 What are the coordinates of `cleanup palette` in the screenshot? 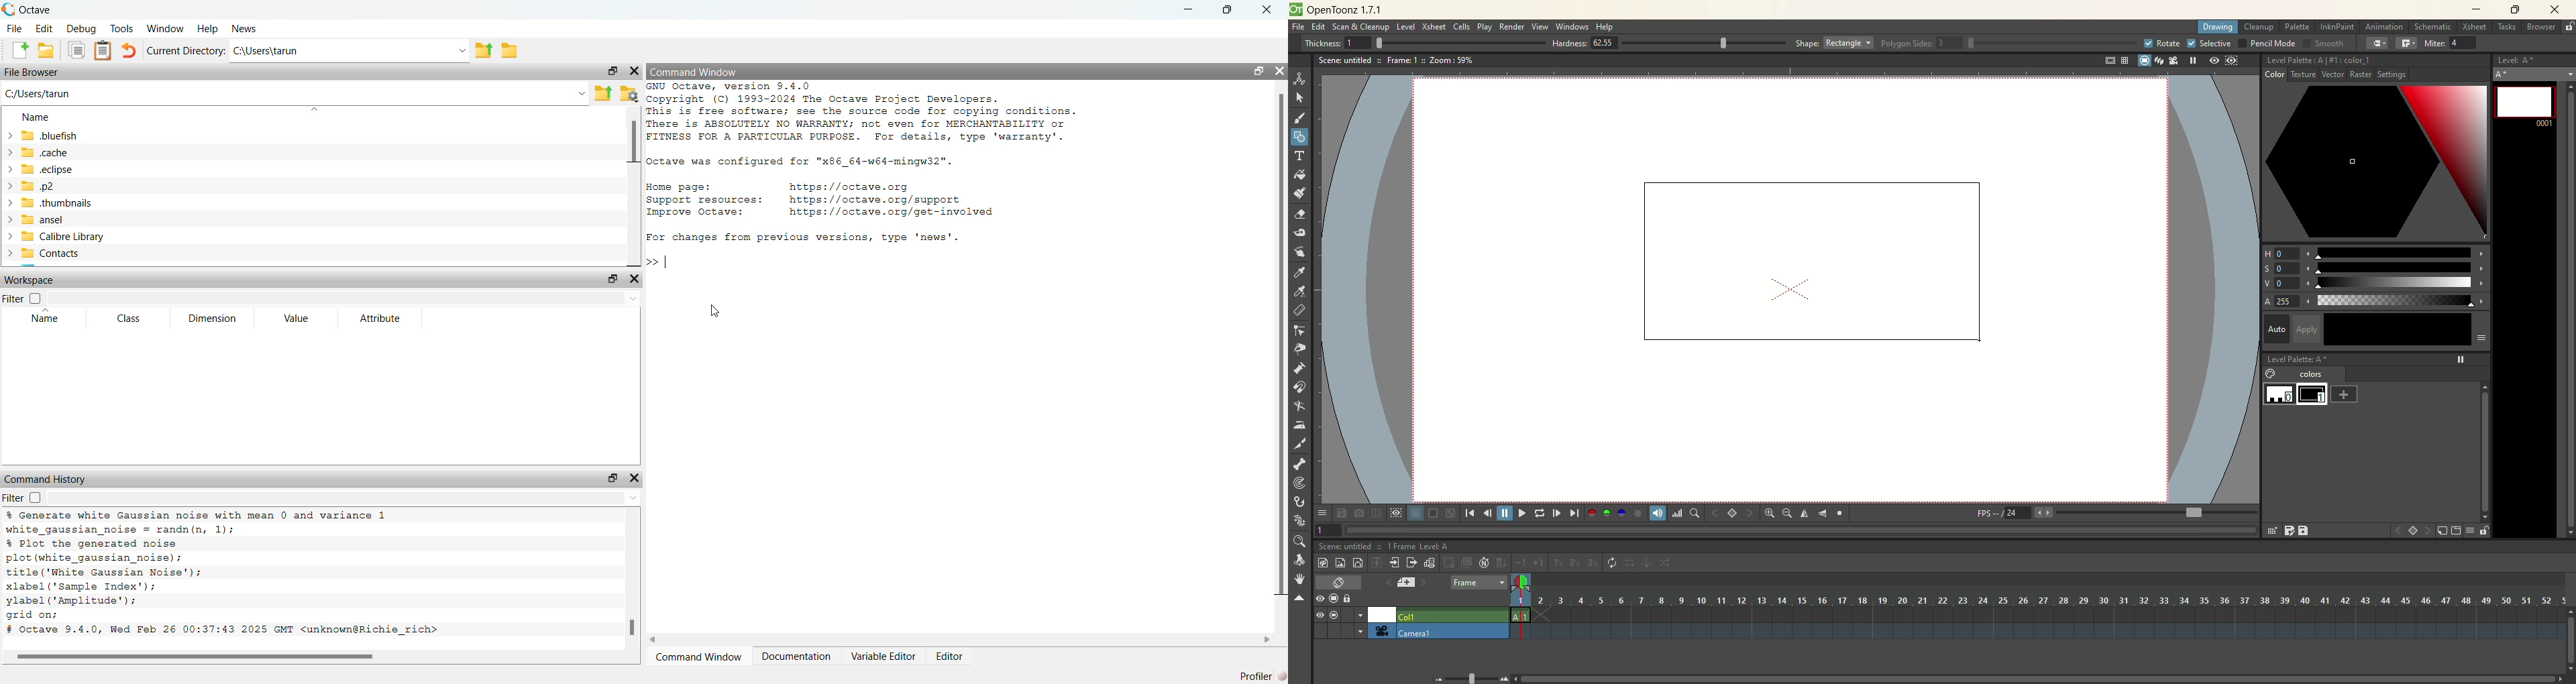 It's located at (2376, 60).